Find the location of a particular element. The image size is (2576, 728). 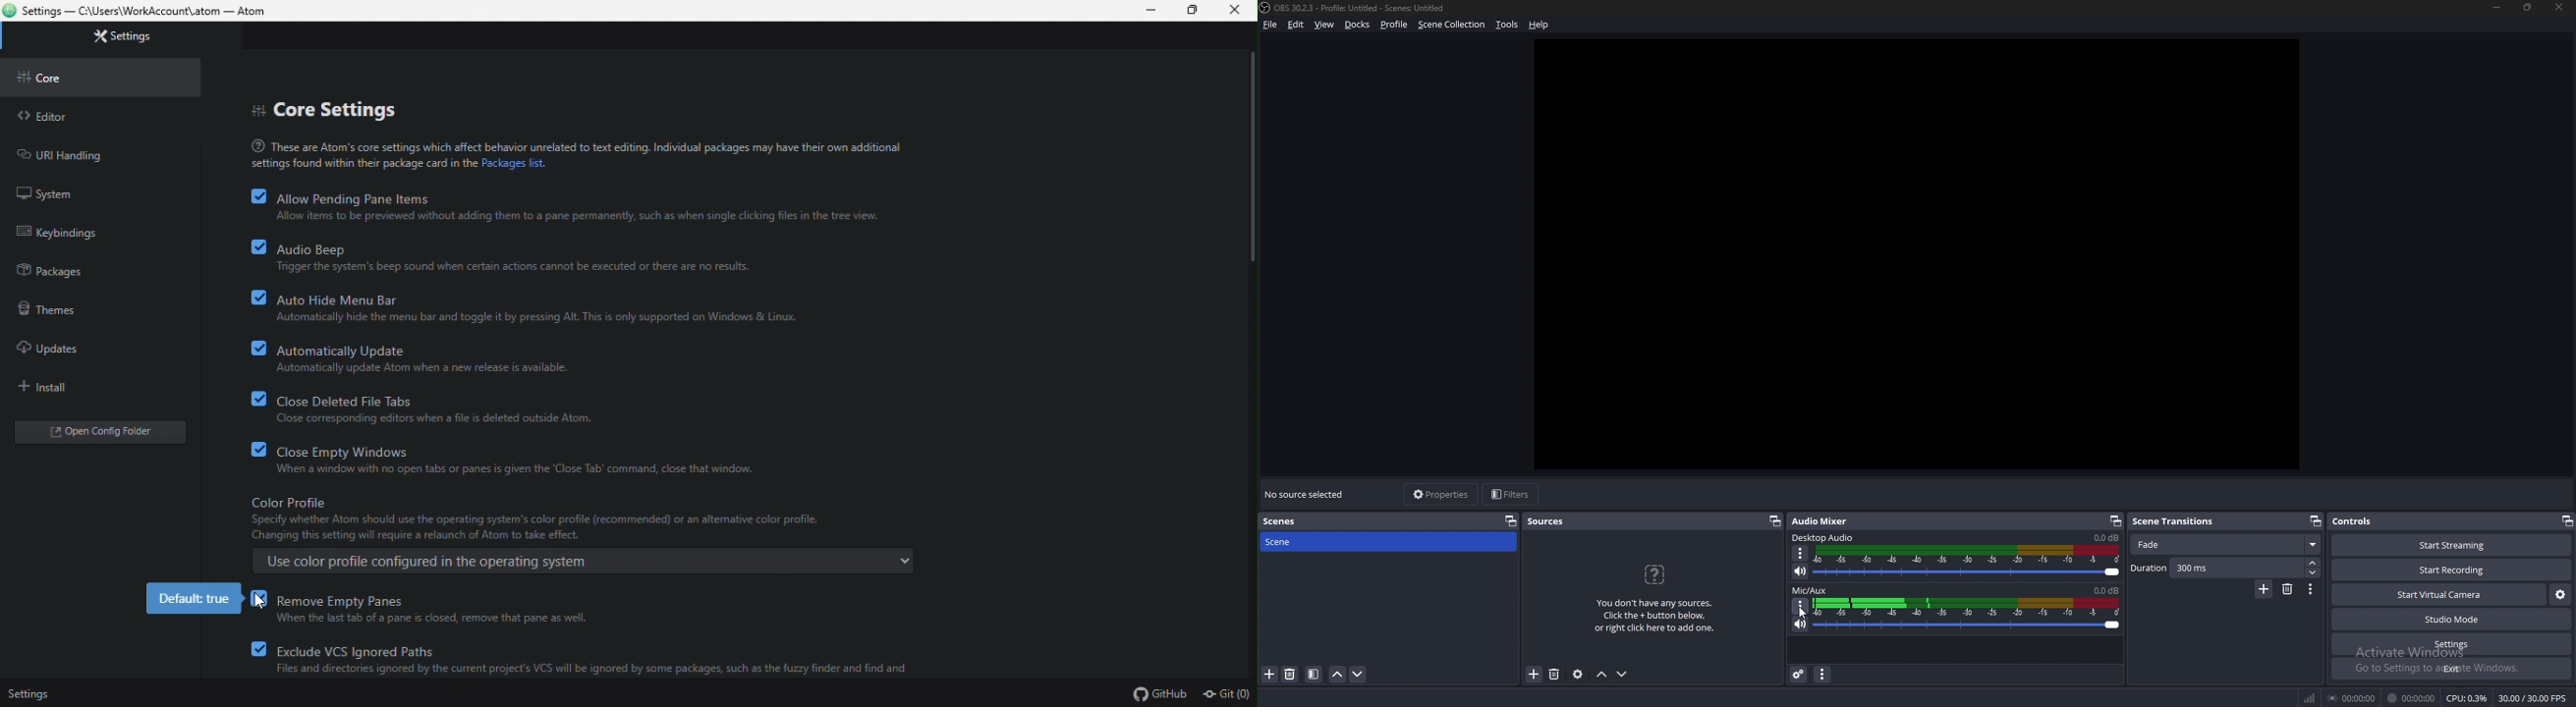

increase duration is located at coordinates (2312, 562).